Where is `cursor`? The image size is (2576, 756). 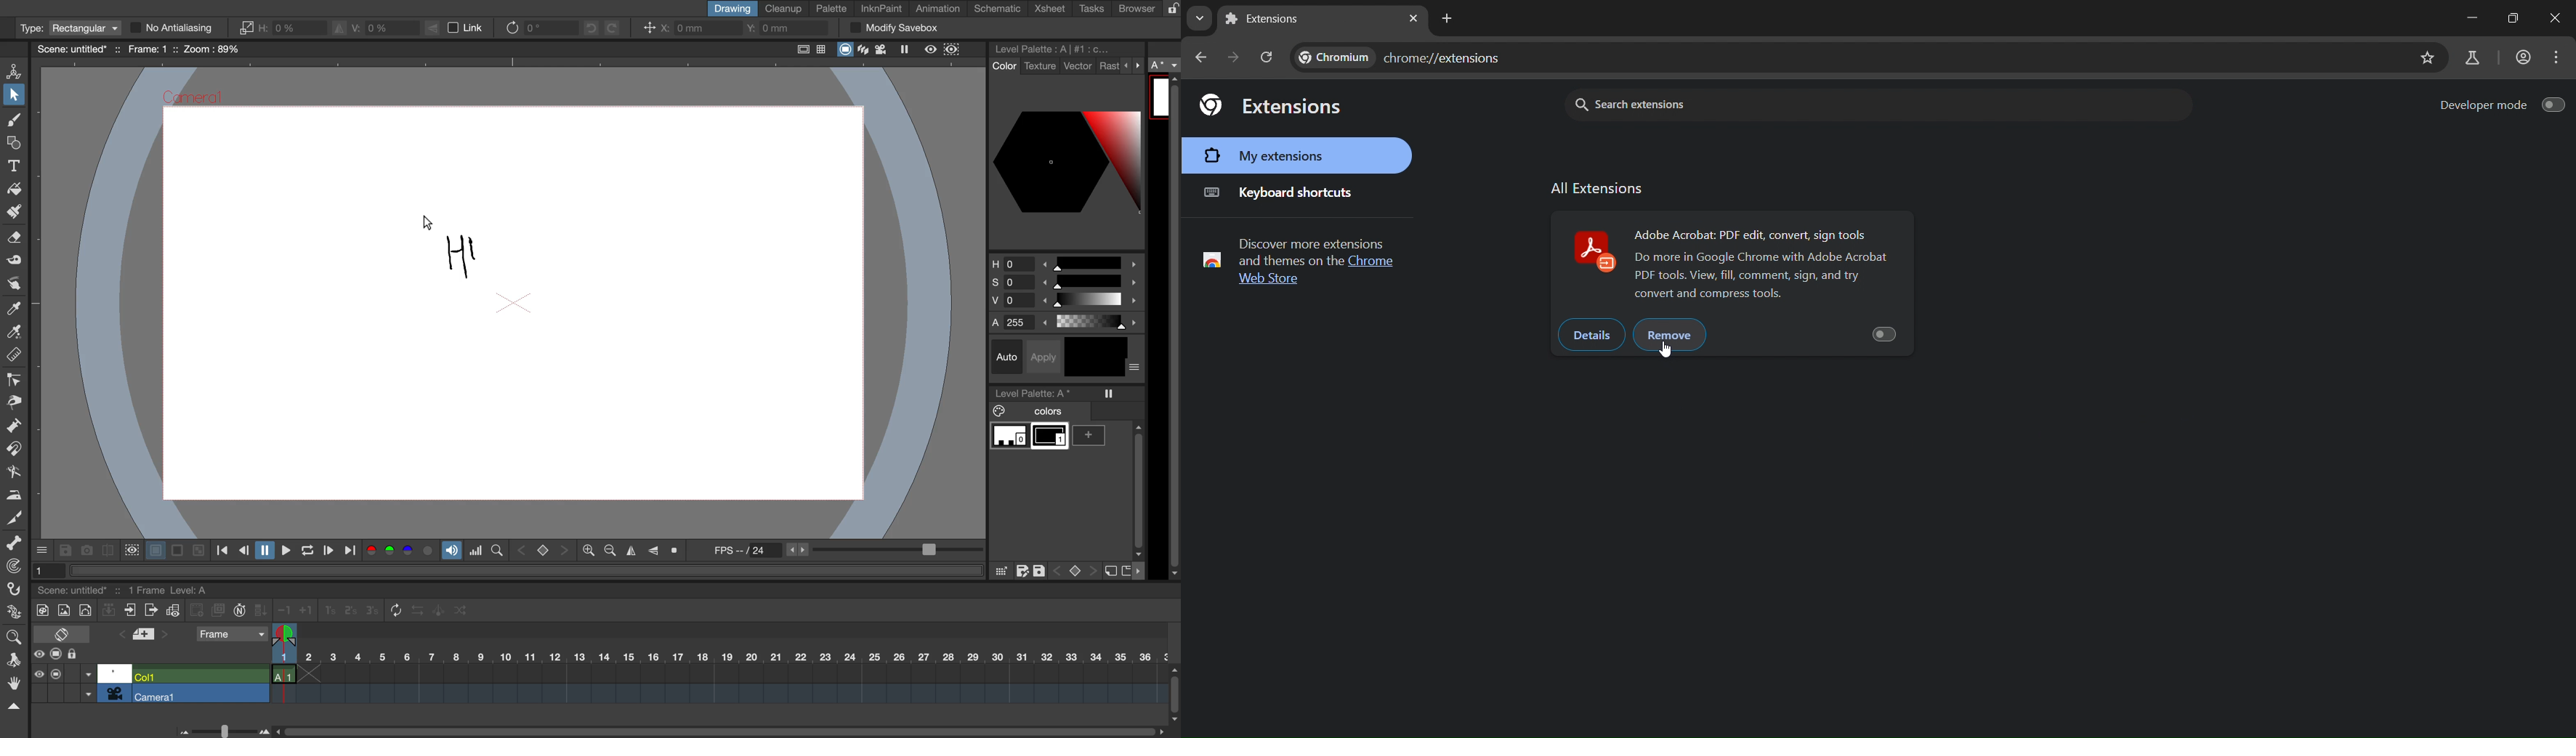 cursor is located at coordinates (429, 223).